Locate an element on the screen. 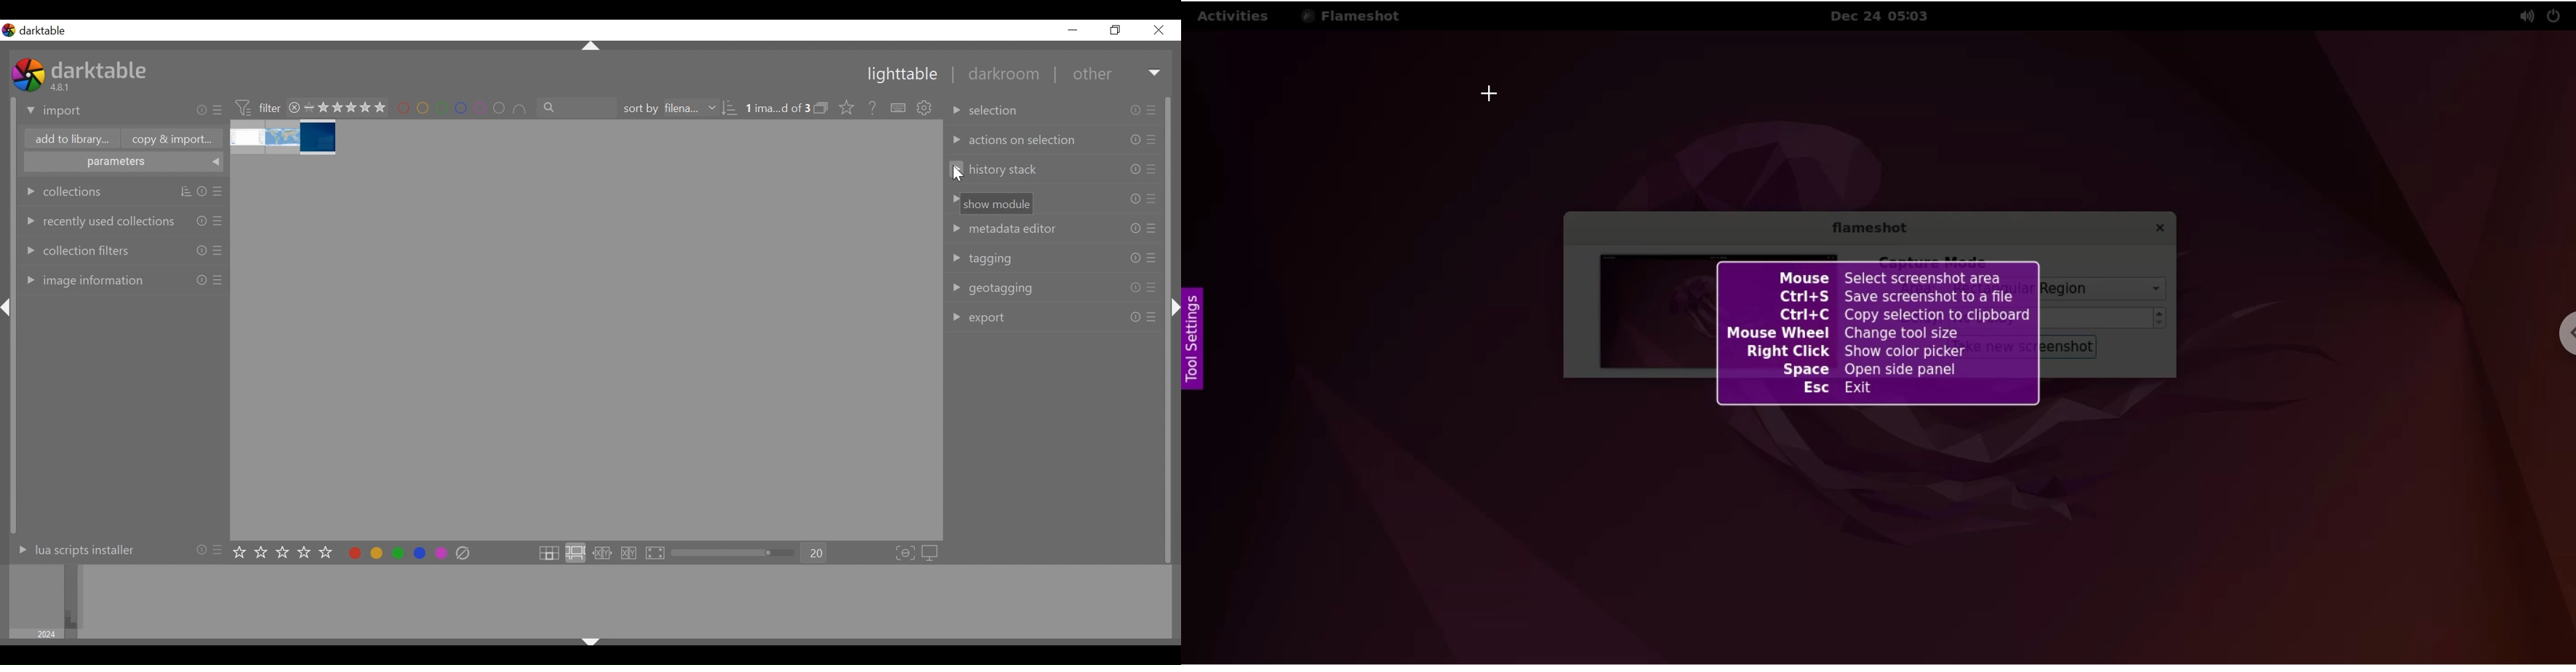  logo is located at coordinates (9, 30).